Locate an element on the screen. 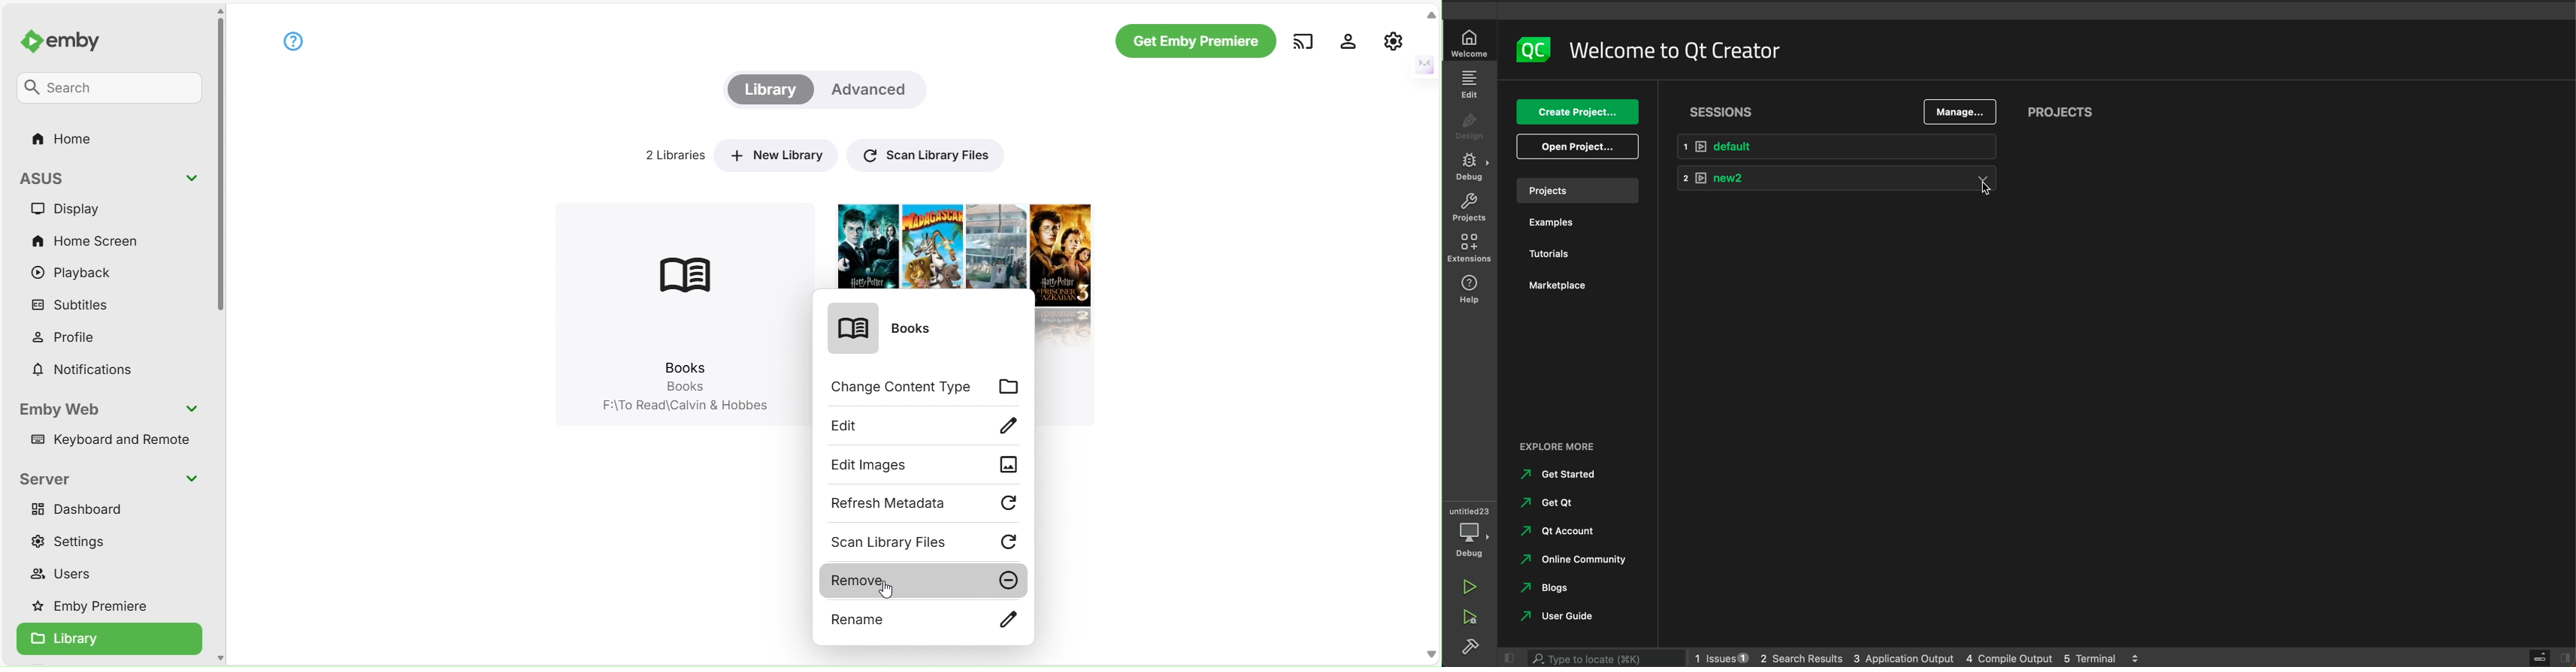 The image size is (2576, 672). Library is located at coordinates (769, 90).